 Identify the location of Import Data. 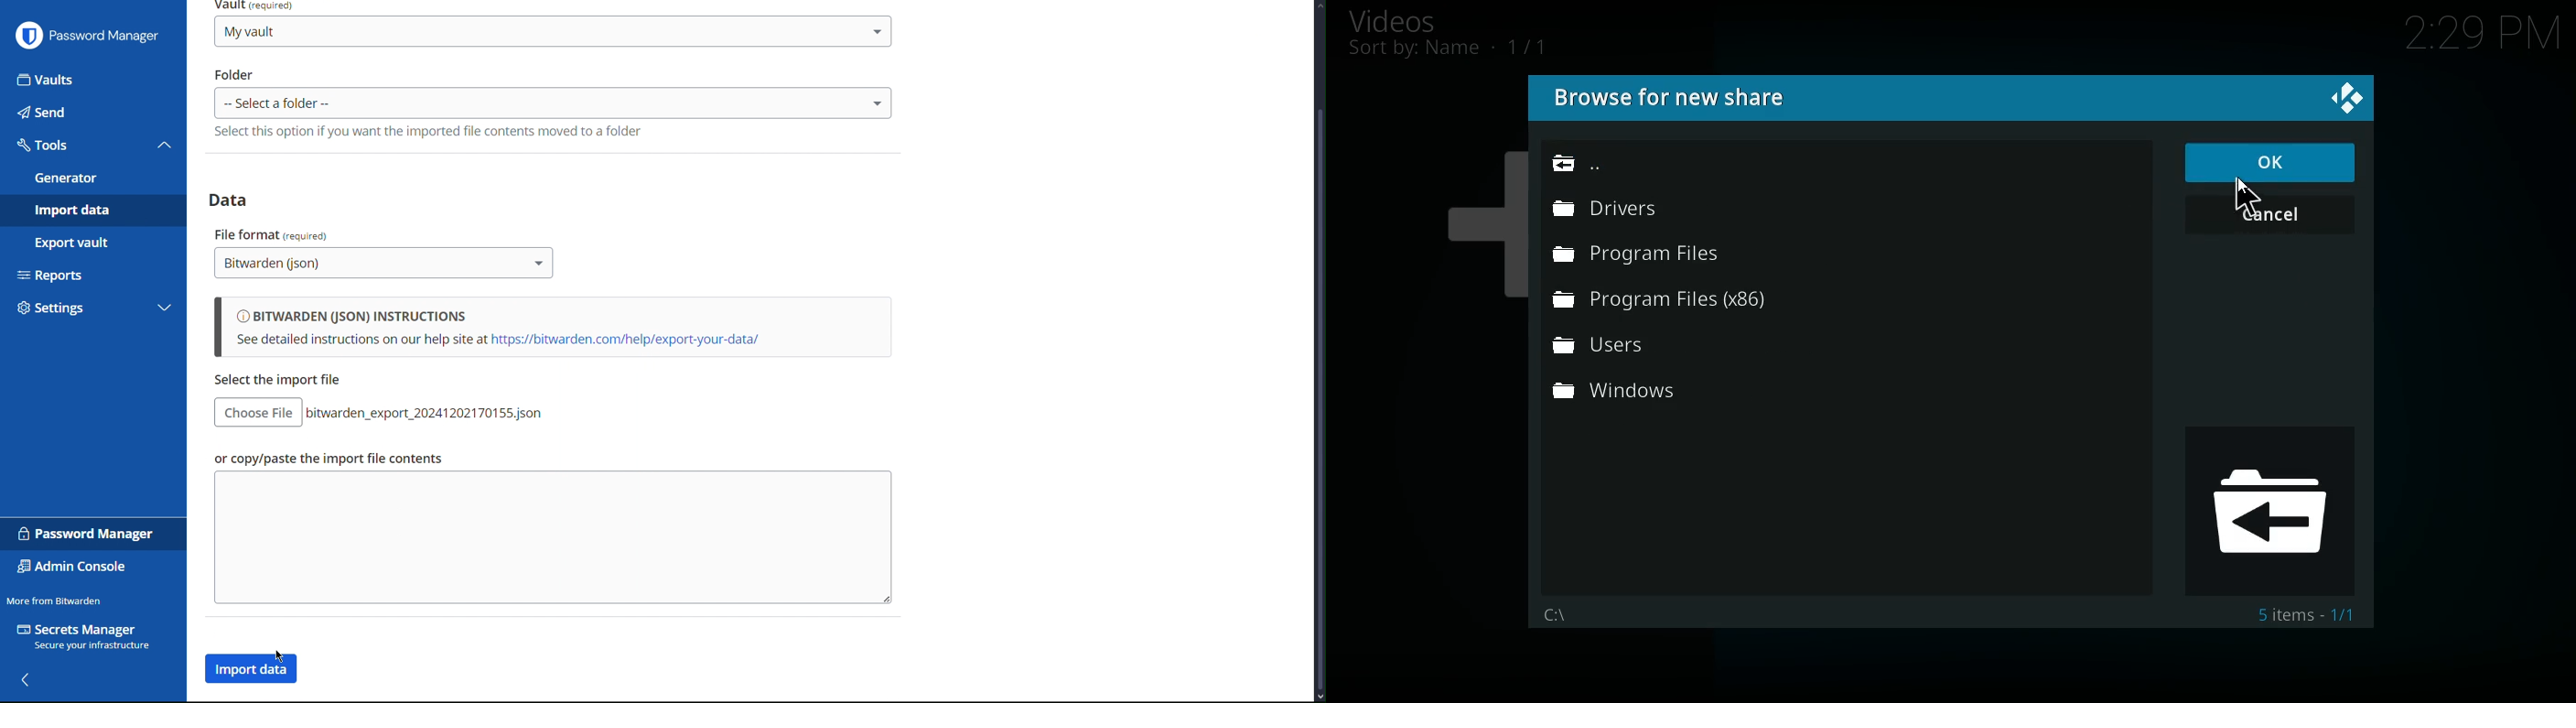
(254, 670).